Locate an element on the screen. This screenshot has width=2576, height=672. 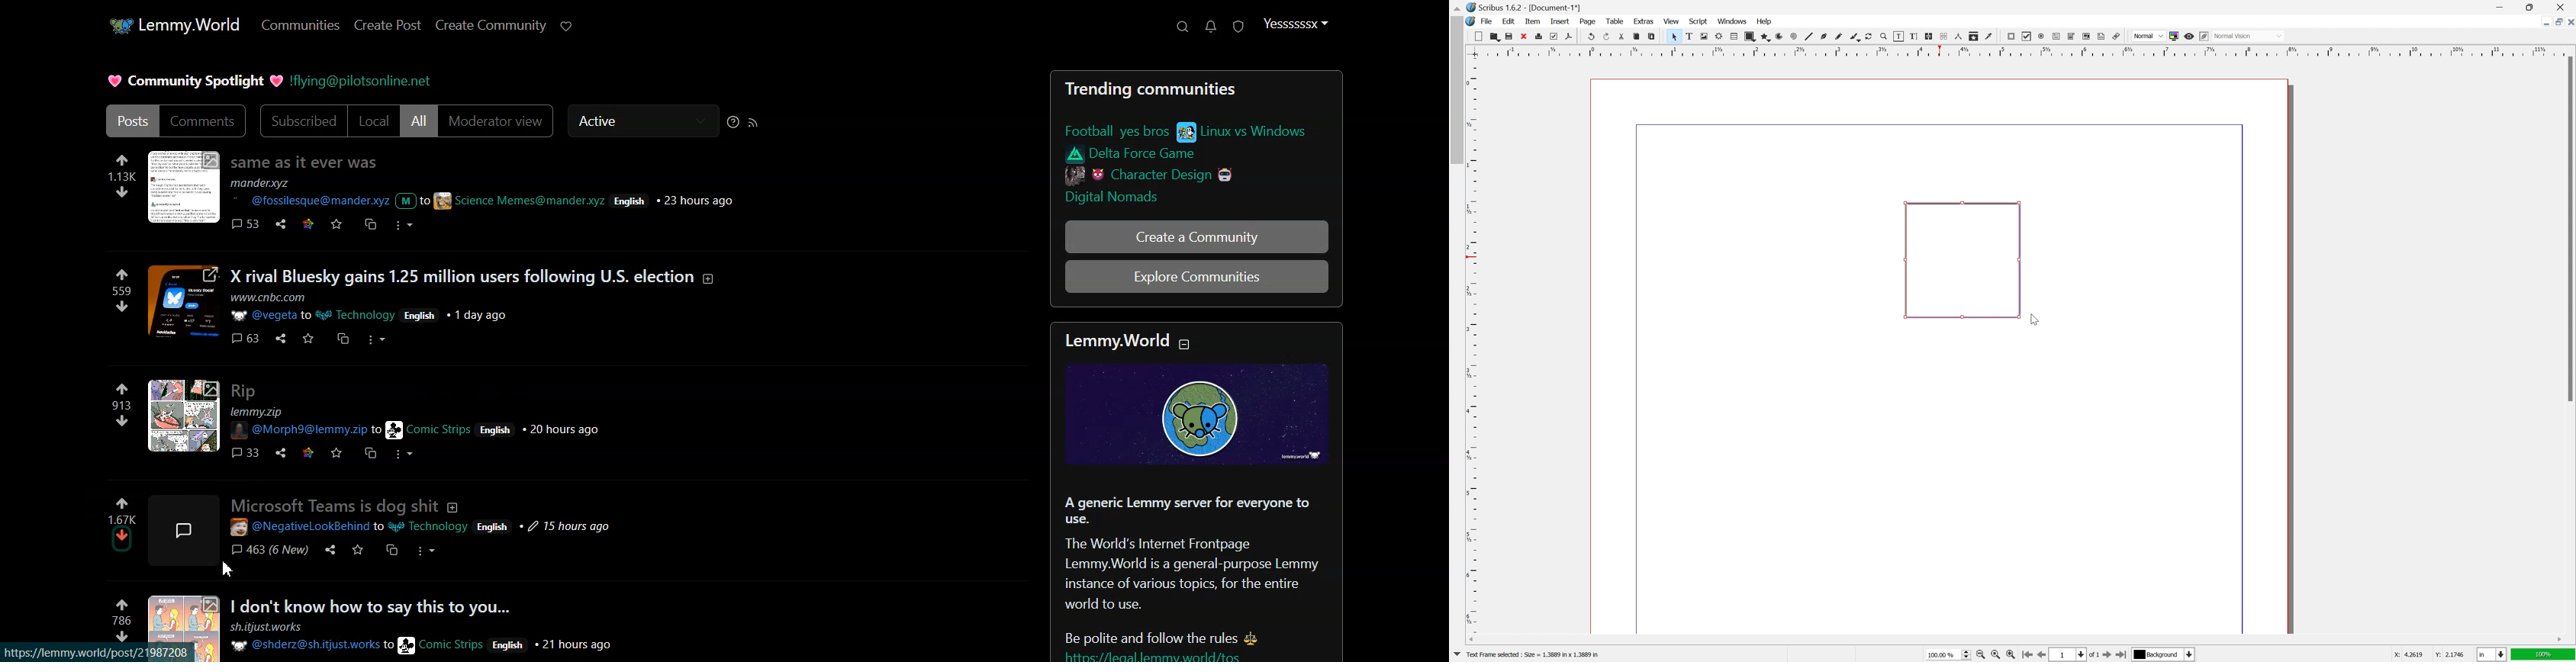
Profile is located at coordinates (1294, 23).